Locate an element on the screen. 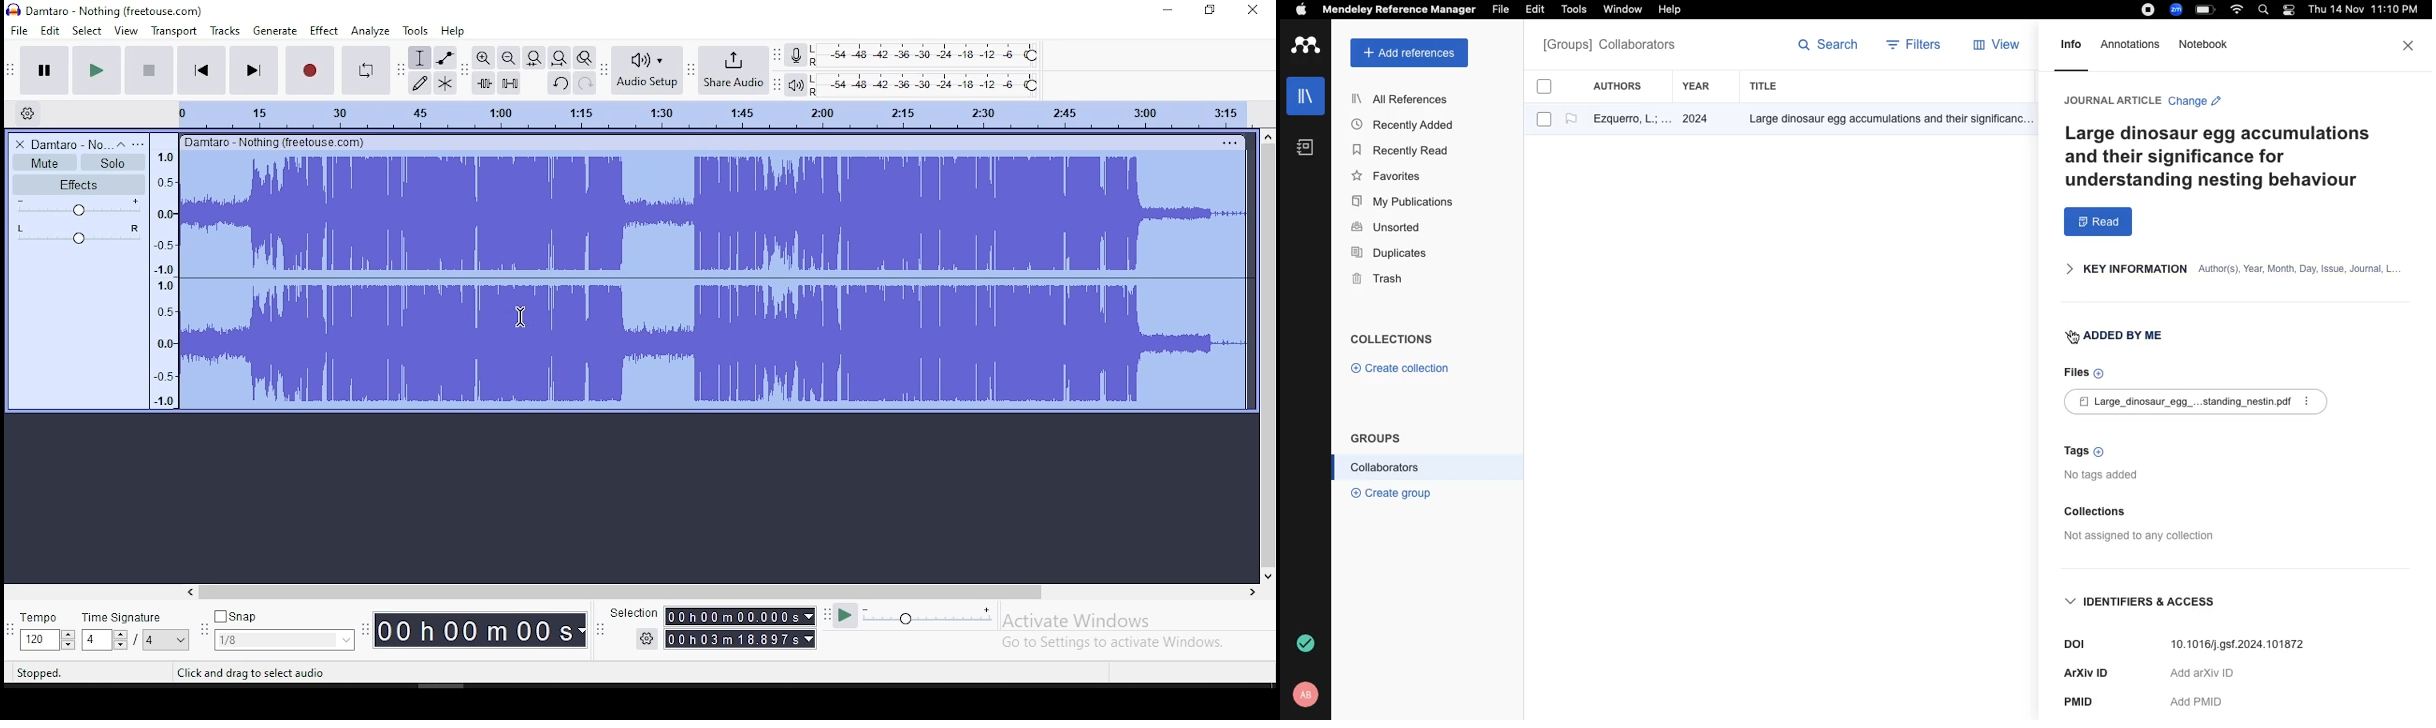 This screenshot has height=728, width=2436. Large dinosaur egg accumulations
and their significance for
understanding nesting behaviour is located at coordinates (2223, 157).